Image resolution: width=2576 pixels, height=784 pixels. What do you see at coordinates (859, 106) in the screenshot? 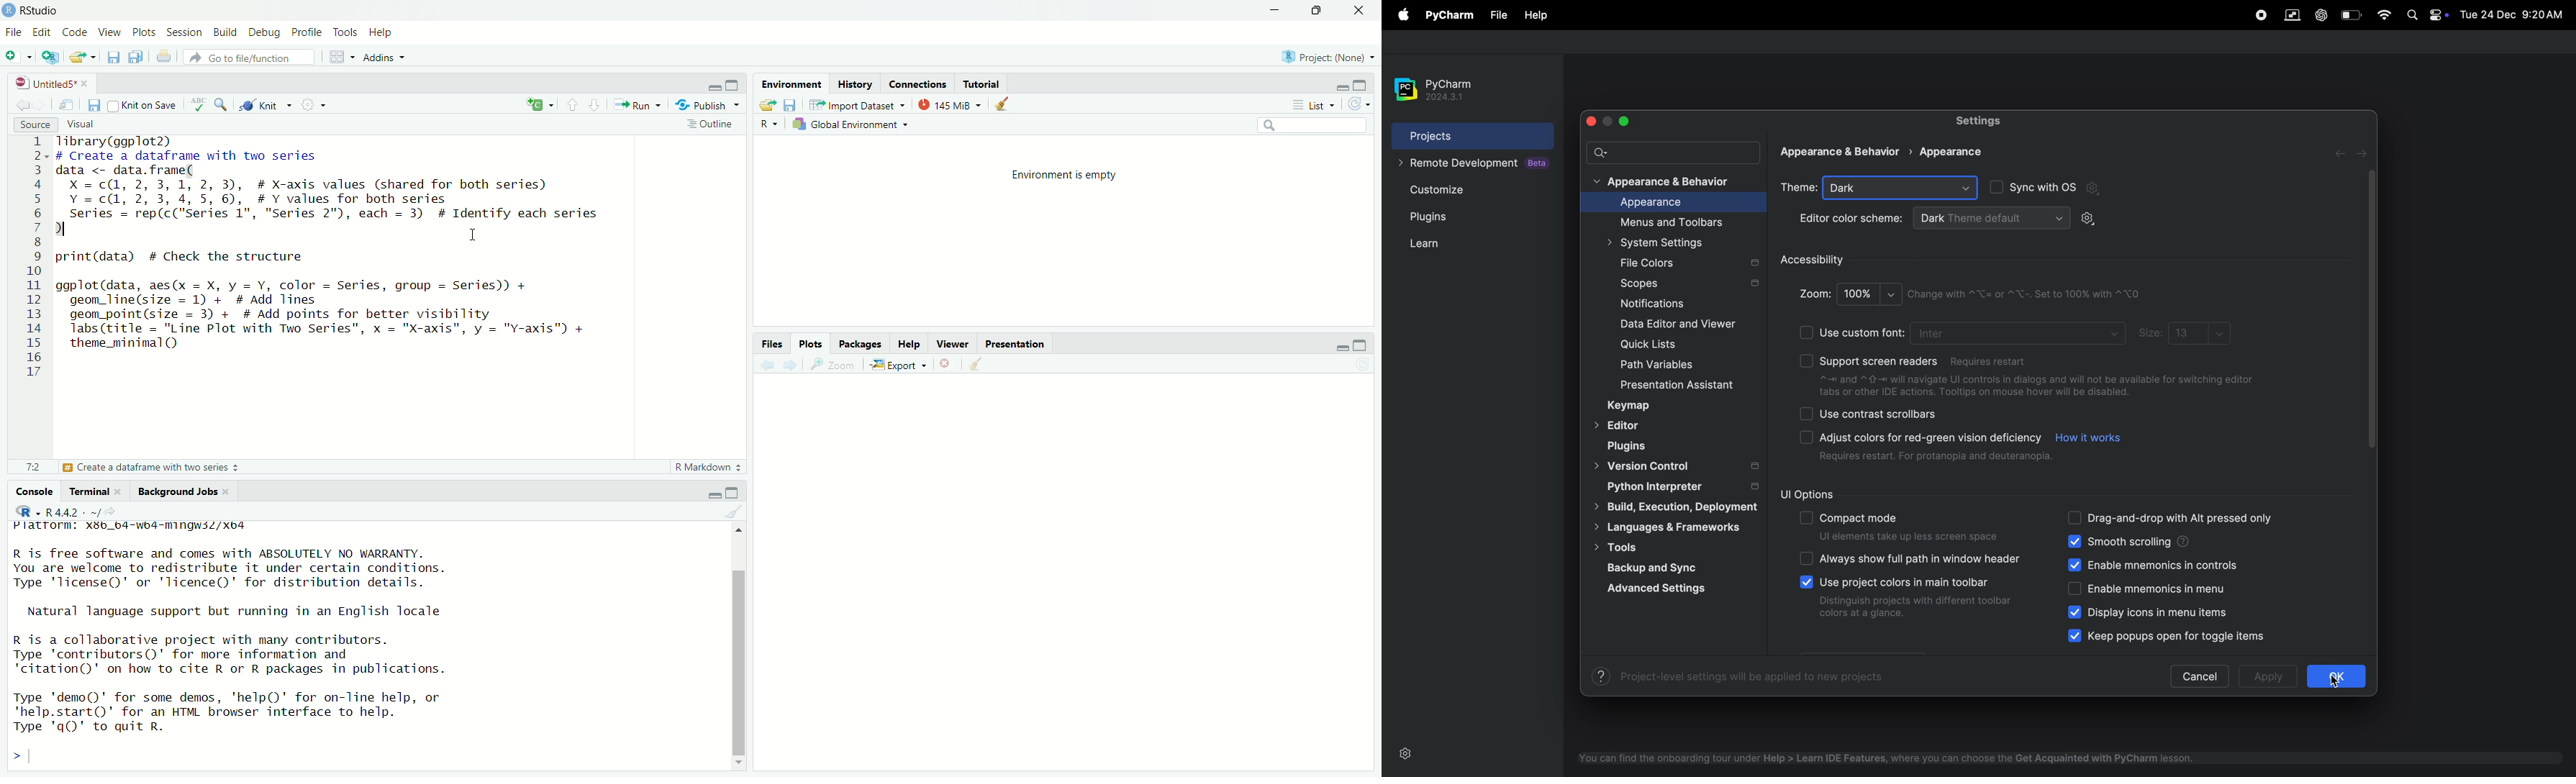
I see `Import Dataset` at bounding box center [859, 106].